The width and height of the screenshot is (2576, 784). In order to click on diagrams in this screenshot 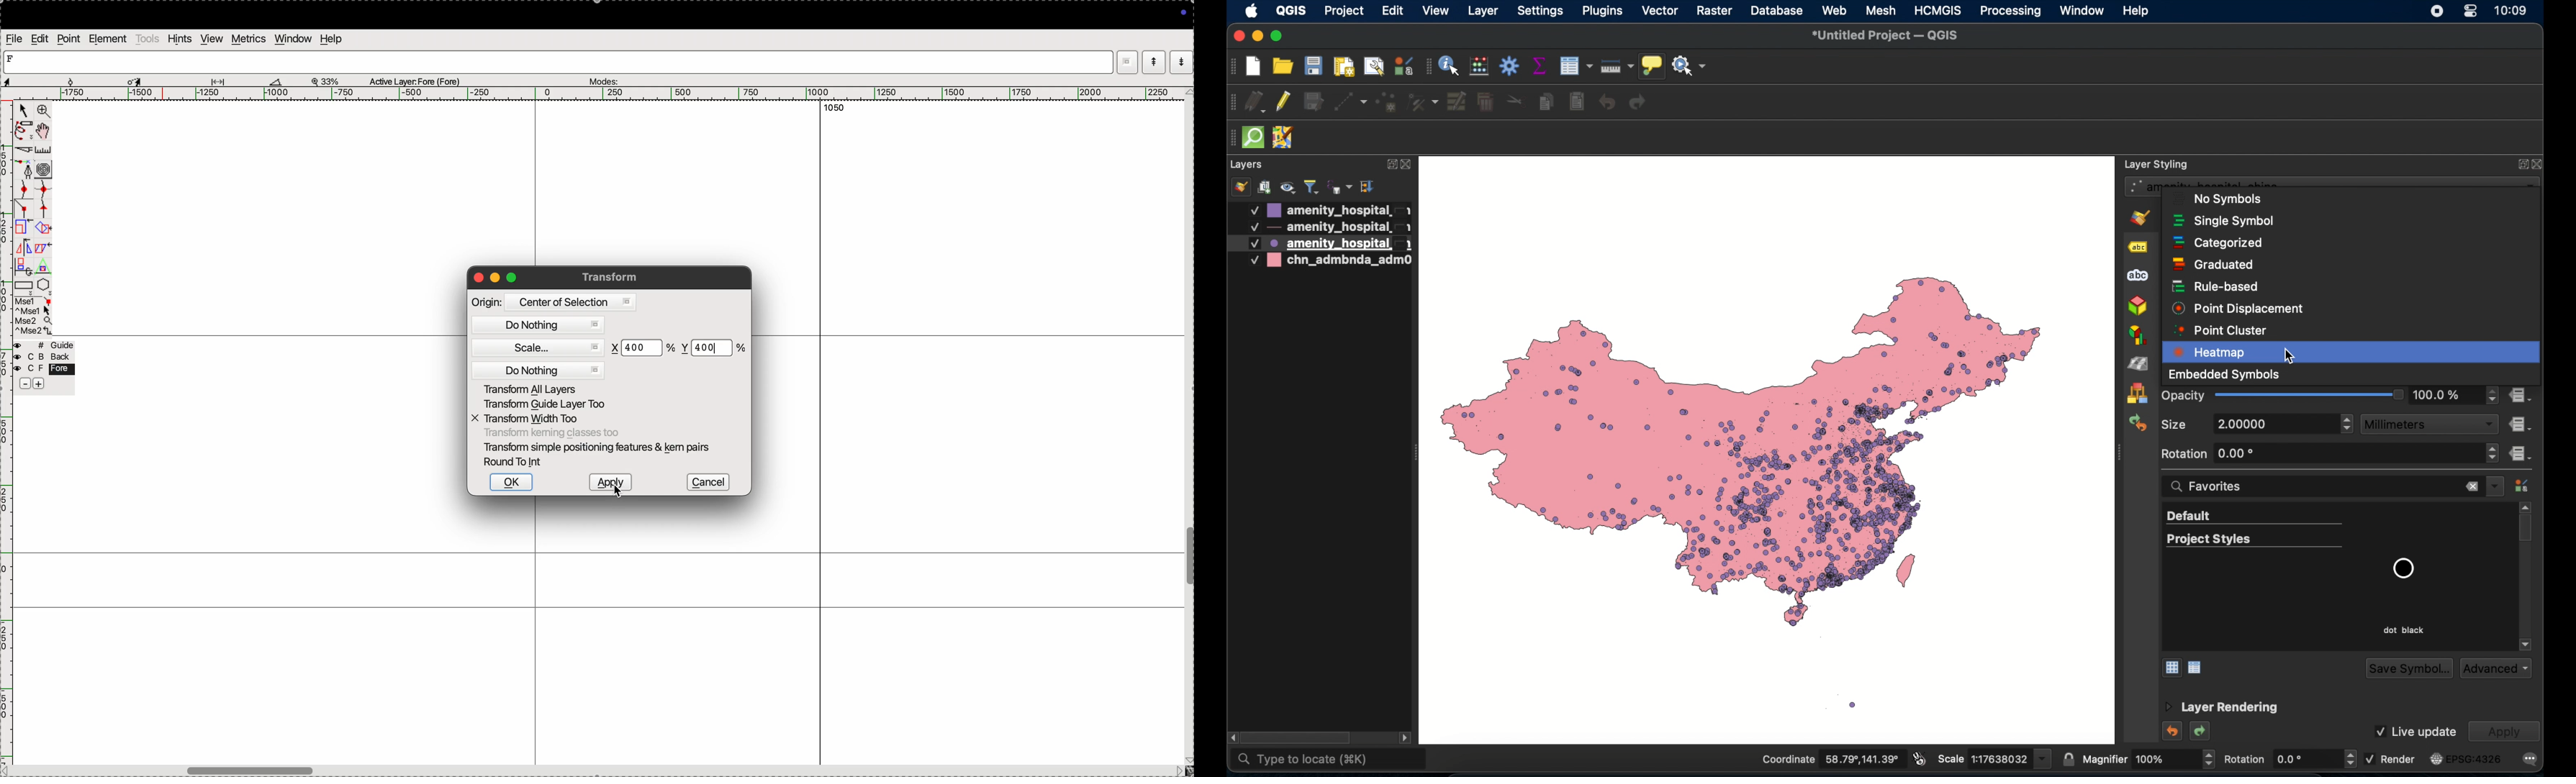, I will do `click(2138, 335)`.